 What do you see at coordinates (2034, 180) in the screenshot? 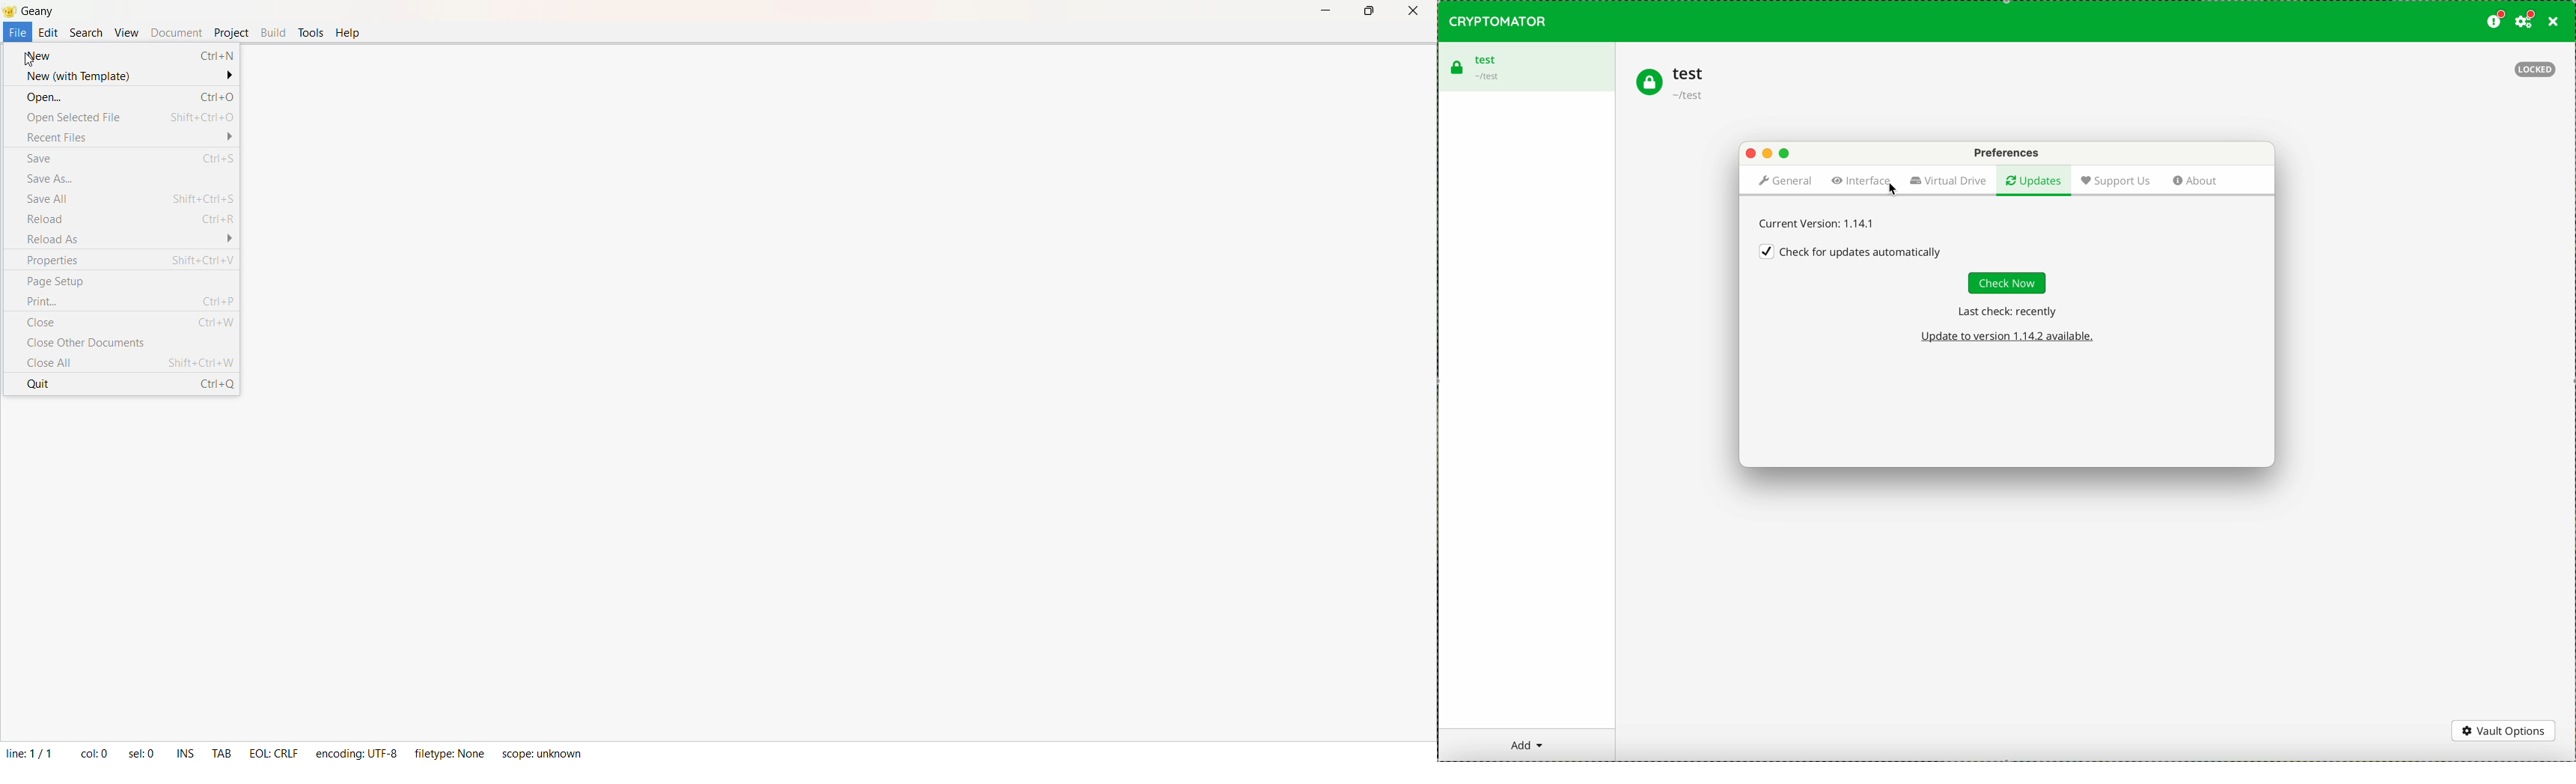
I see `updates` at bounding box center [2034, 180].